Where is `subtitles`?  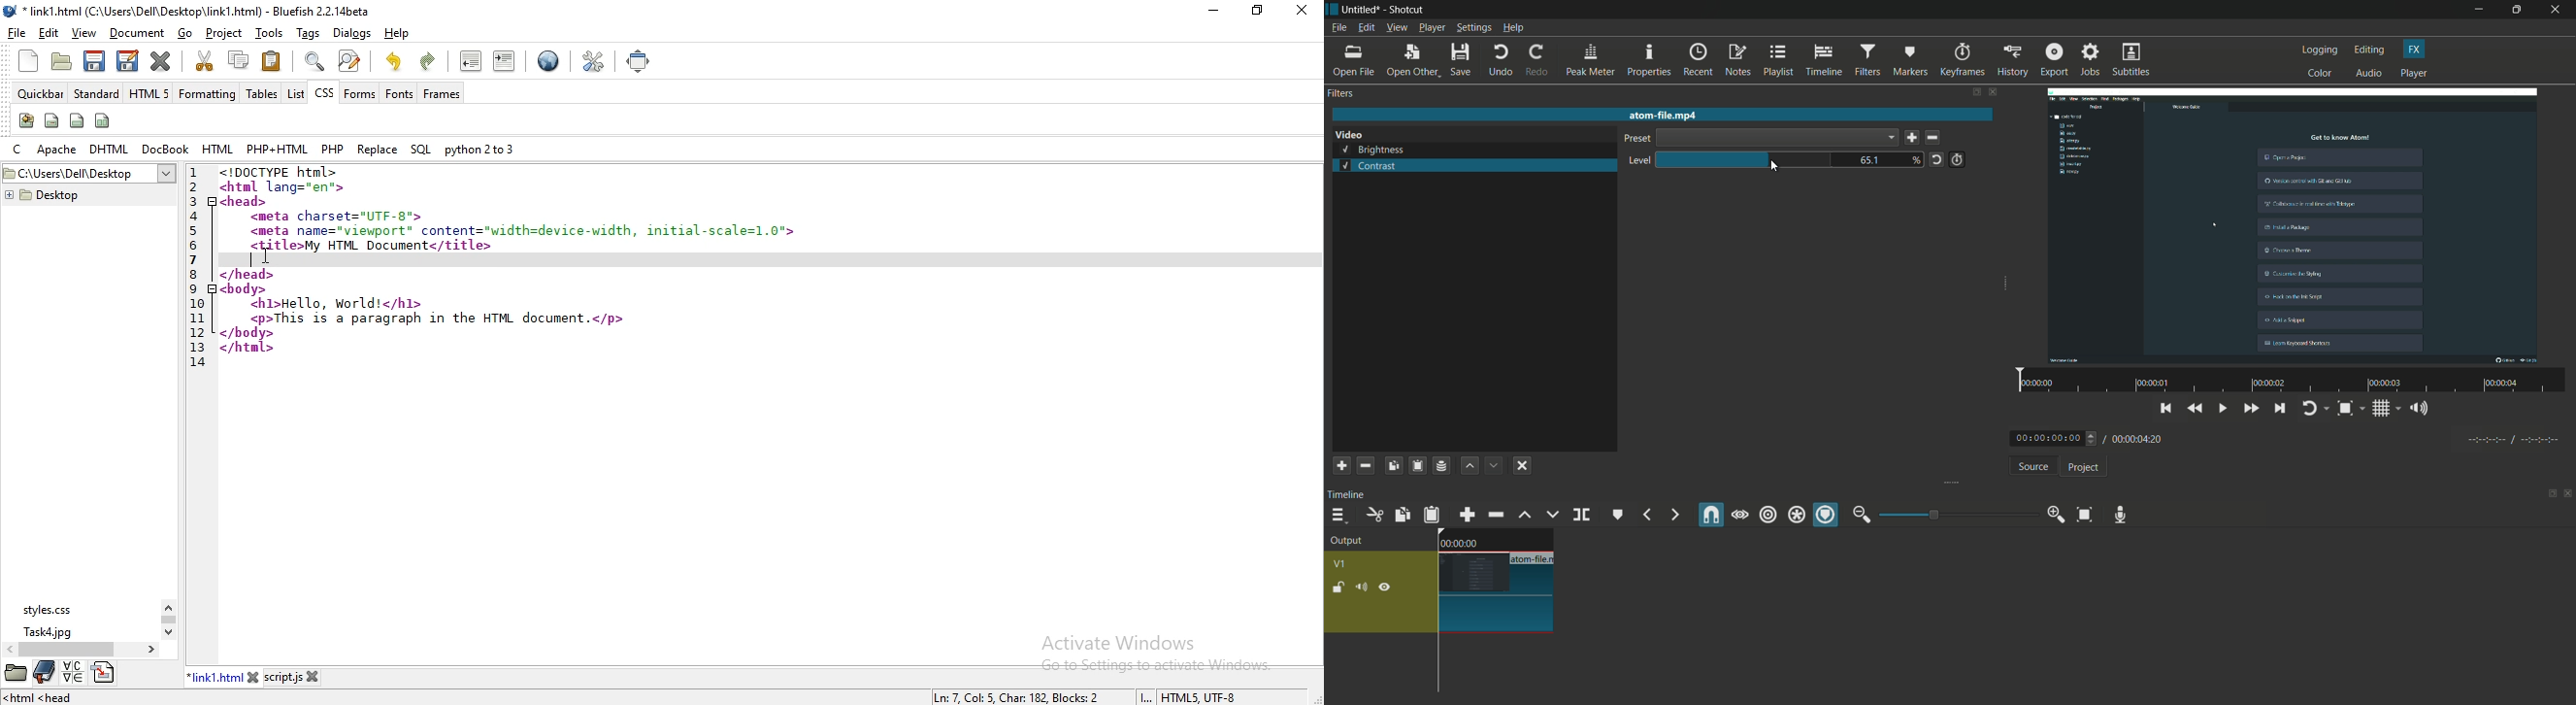
subtitles is located at coordinates (2133, 61).